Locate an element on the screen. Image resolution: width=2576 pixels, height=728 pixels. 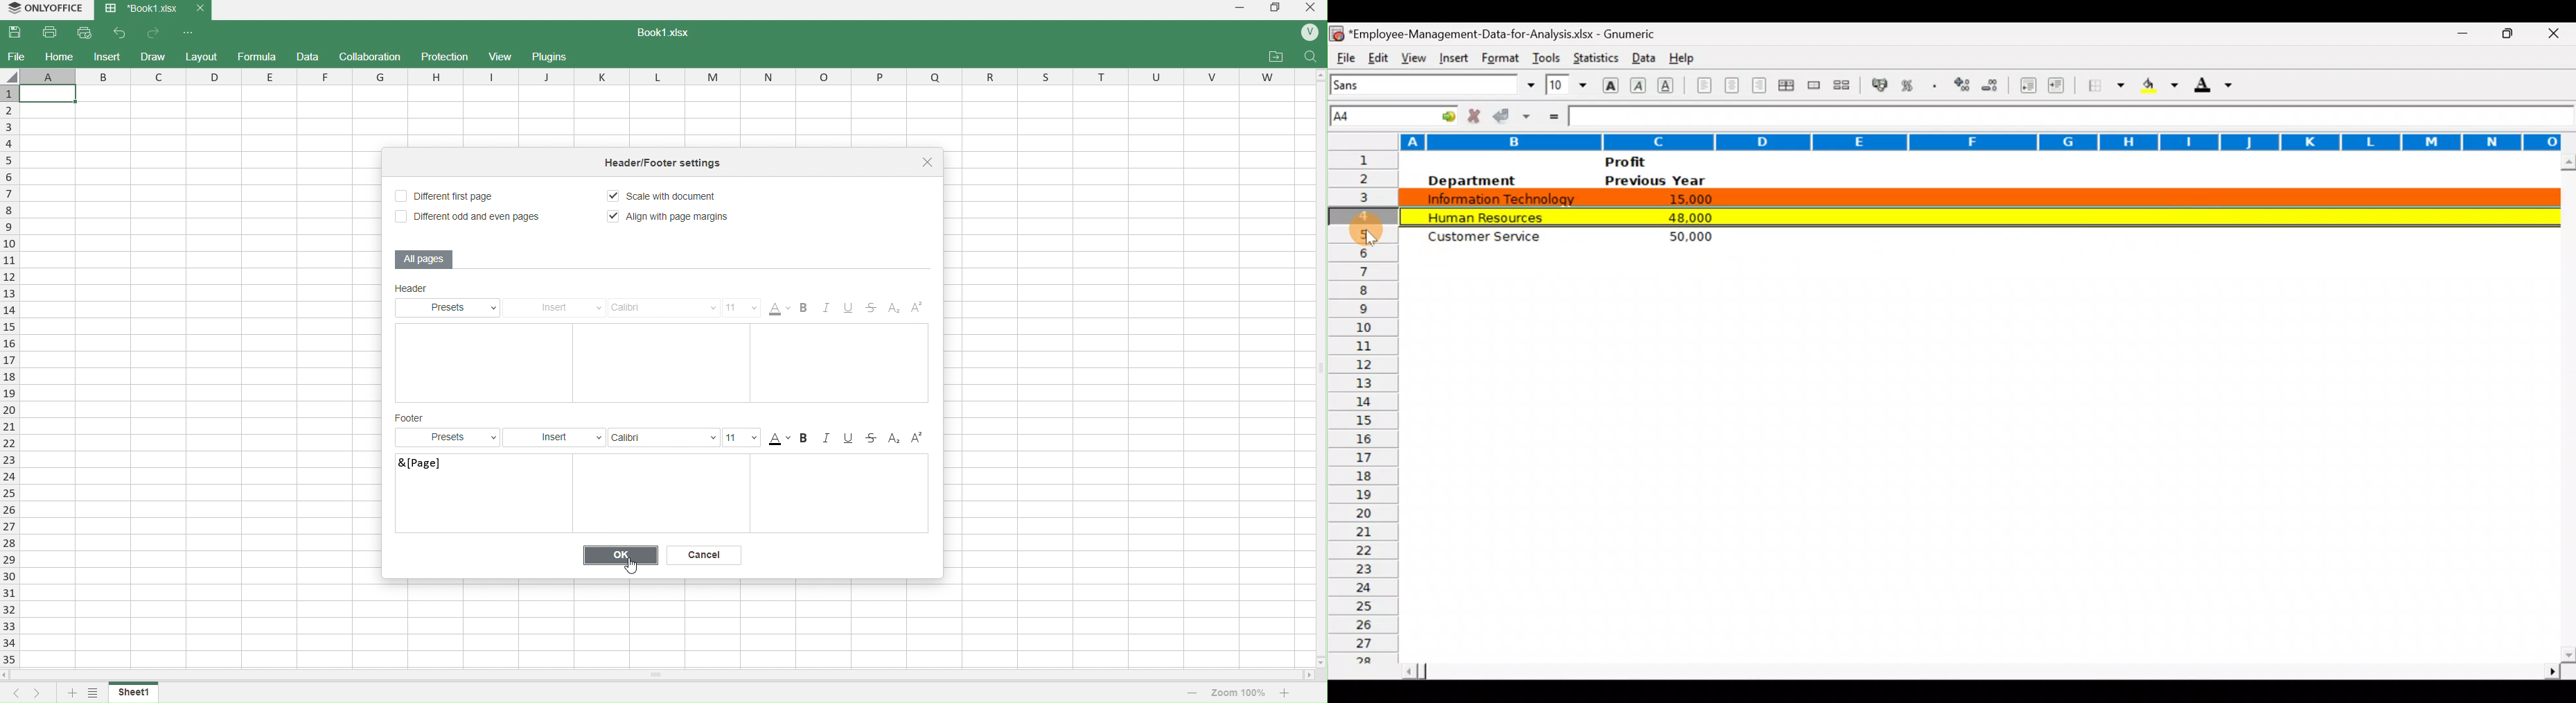
Color is located at coordinates (781, 309).